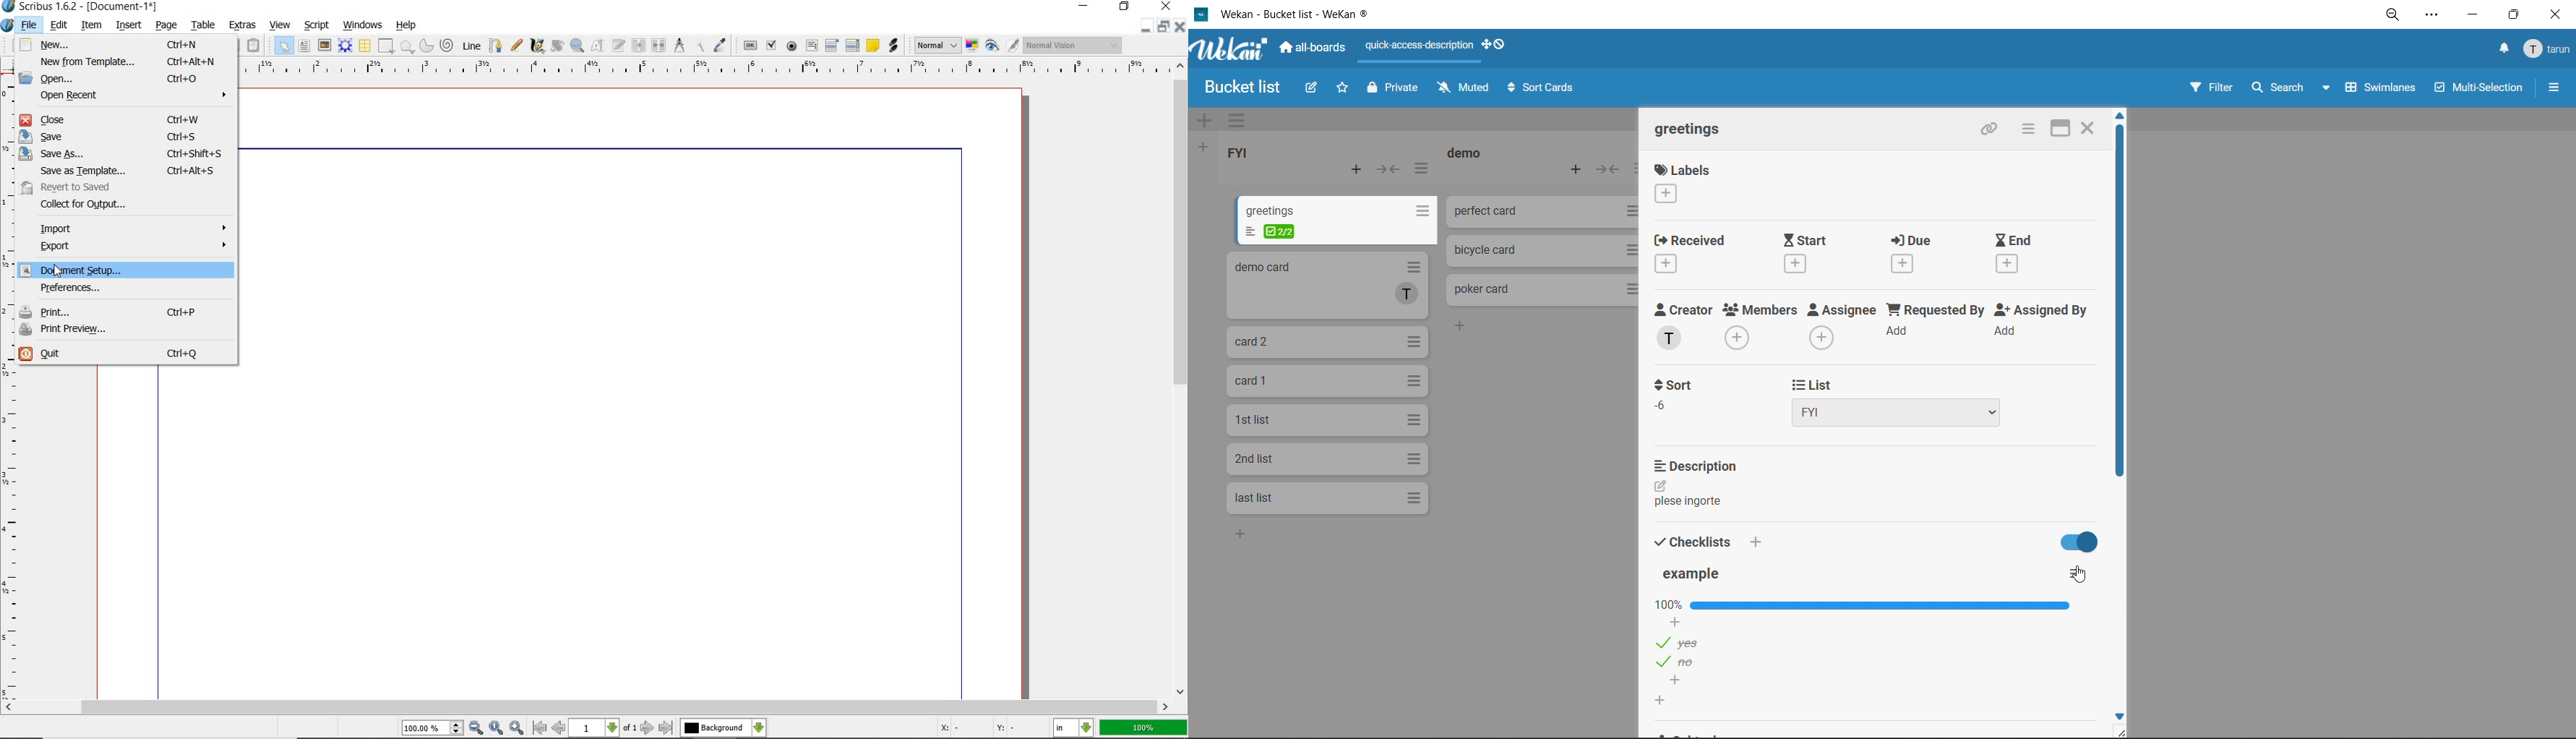 This screenshot has height=756, width=2576. What do you see at coordinates (2436, 15) in the screenshot?
I see `settings` at bounding box center [2436, 15].